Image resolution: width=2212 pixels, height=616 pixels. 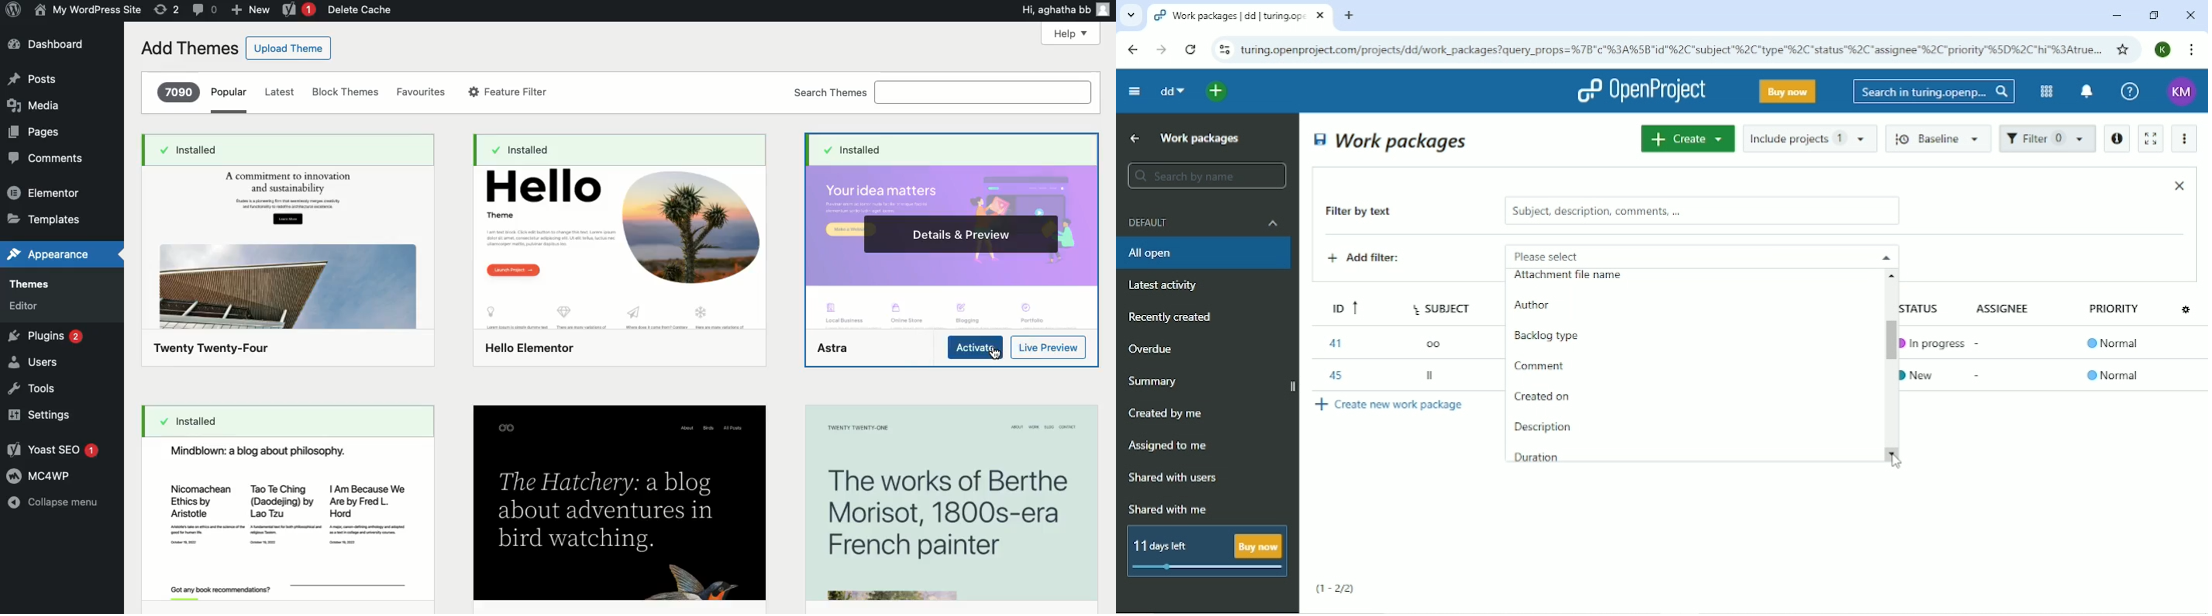 I want to click on ID, so click(x=1339, y=305).